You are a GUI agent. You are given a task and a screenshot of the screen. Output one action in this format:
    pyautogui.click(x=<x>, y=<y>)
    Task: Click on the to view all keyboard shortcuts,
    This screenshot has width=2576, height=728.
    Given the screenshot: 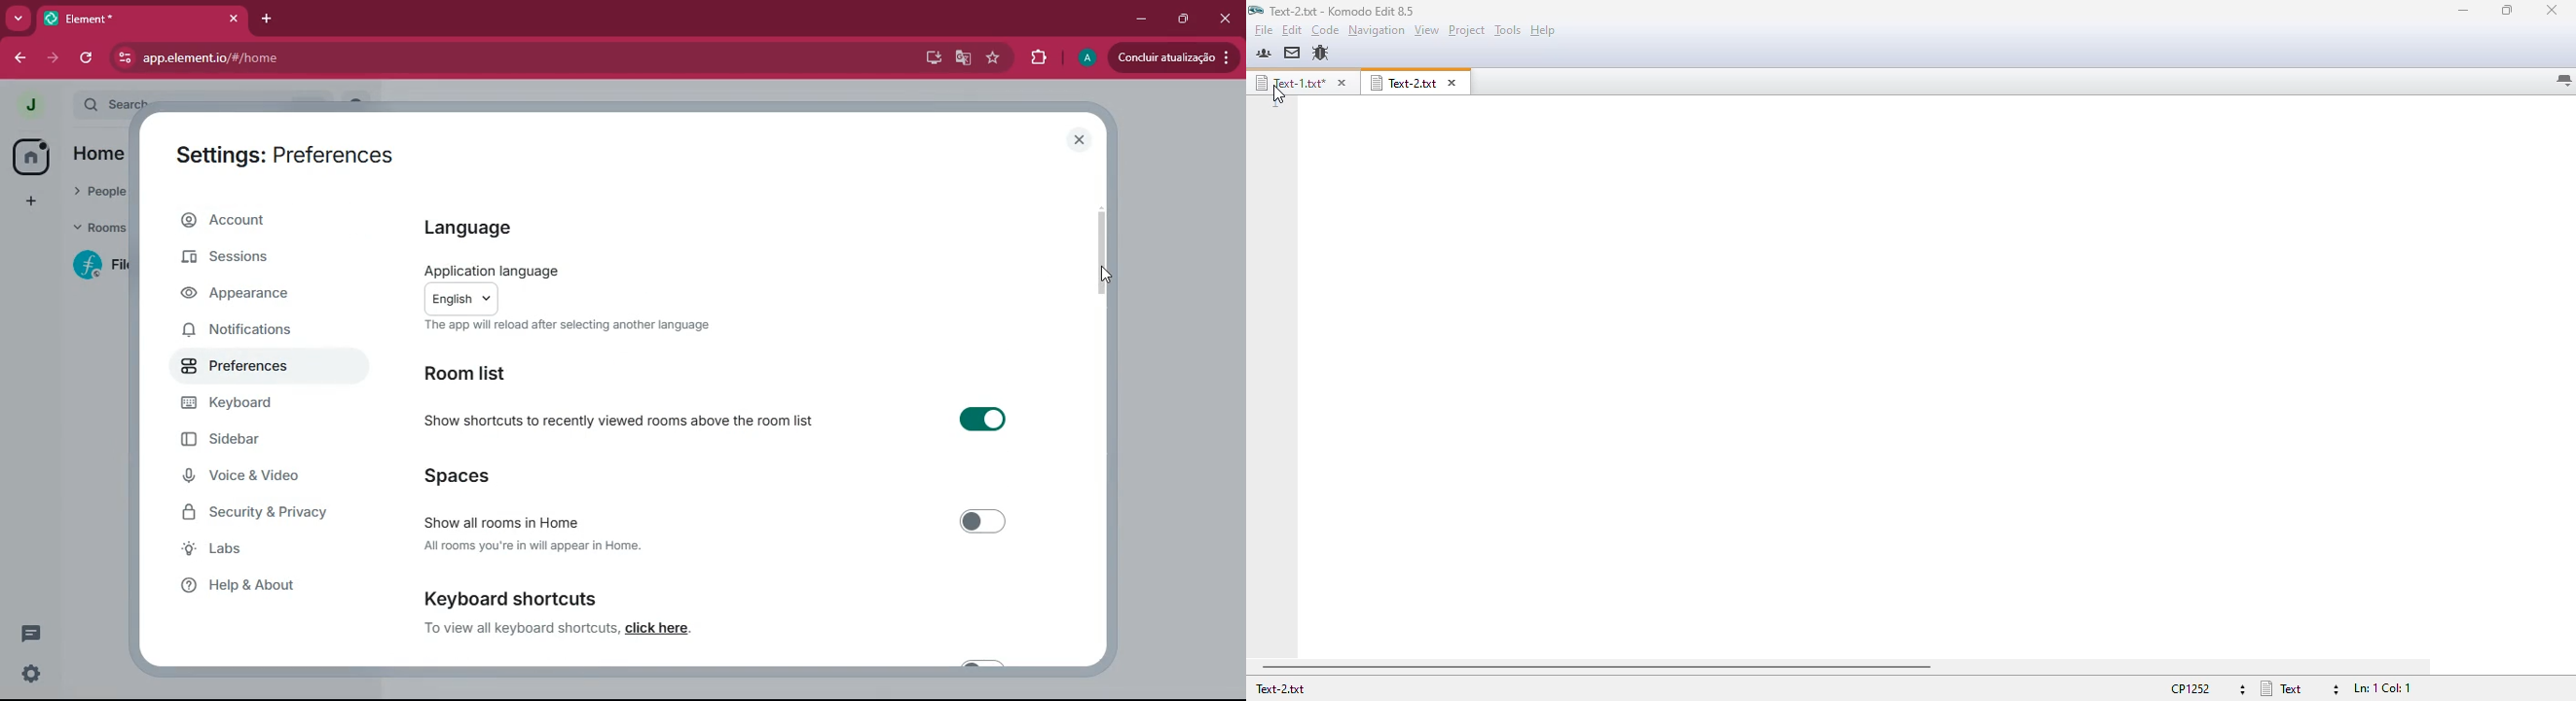 What is the action you would take?
    pyautogui.click(x=521, y=628)
    